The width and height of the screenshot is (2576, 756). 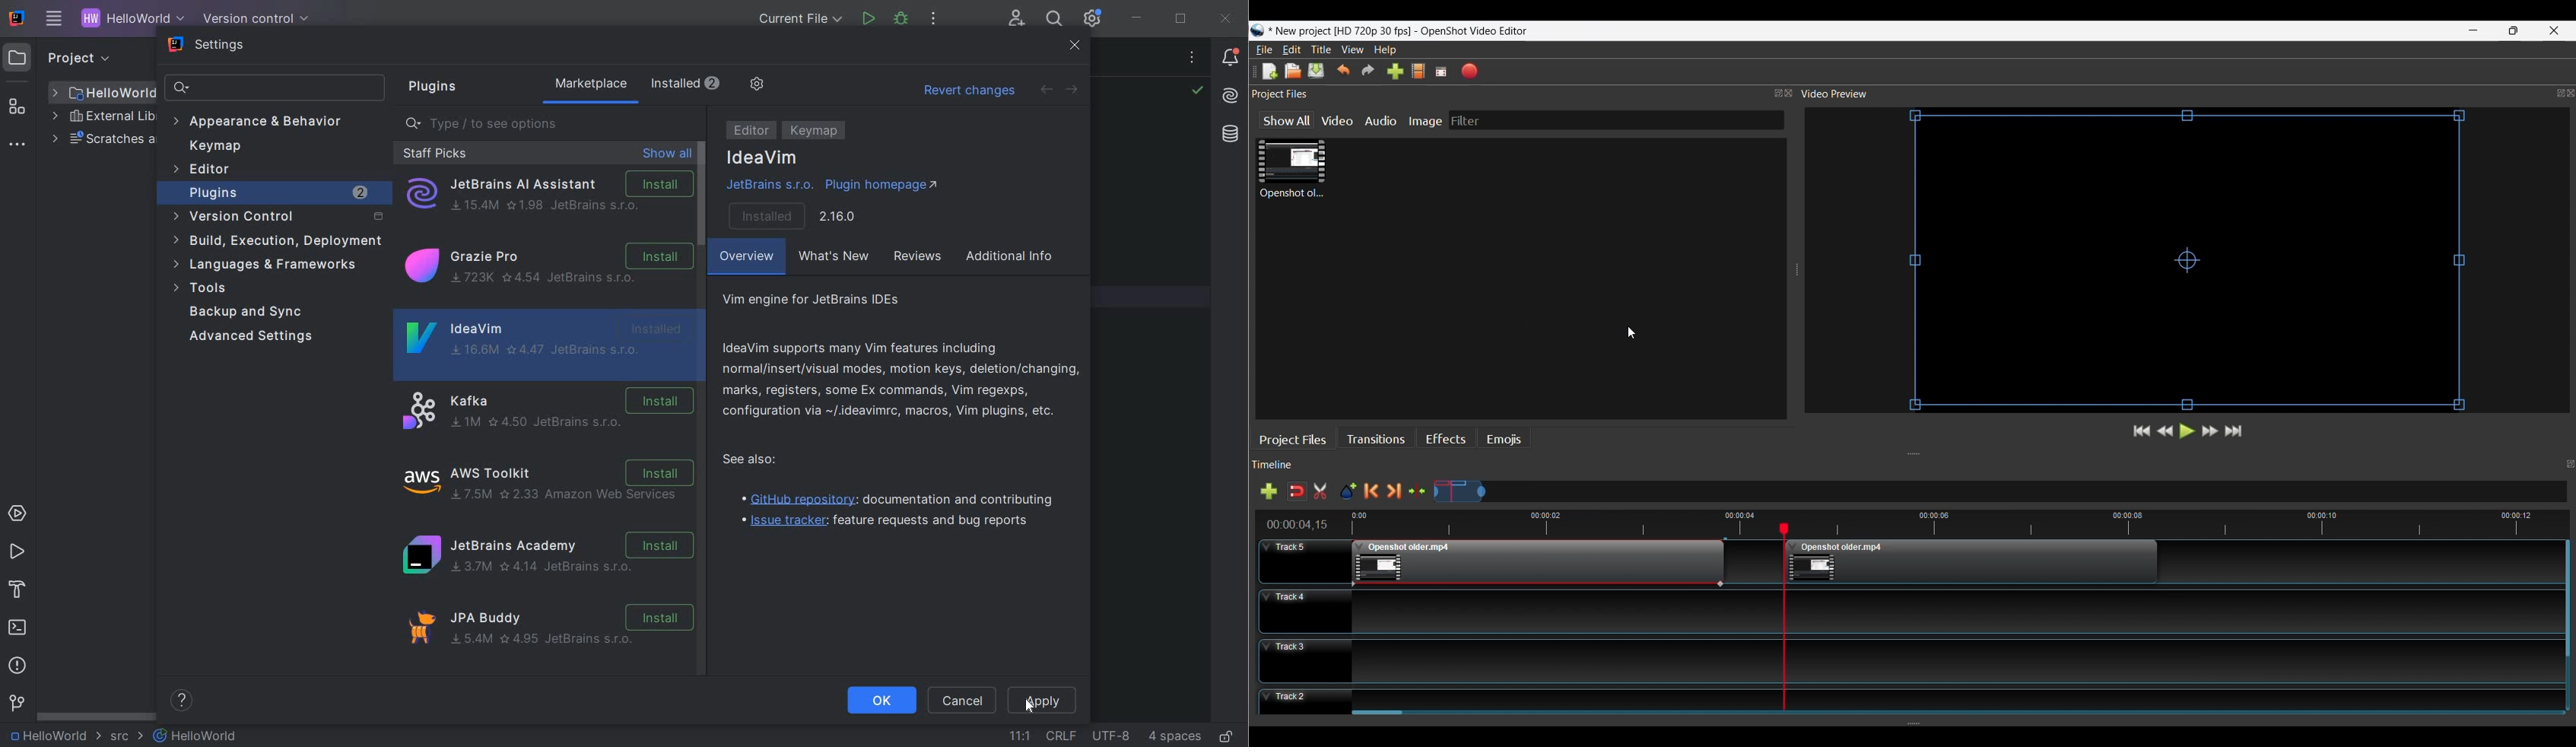 I want to click on Track Header, so click(x=1305, y=660).